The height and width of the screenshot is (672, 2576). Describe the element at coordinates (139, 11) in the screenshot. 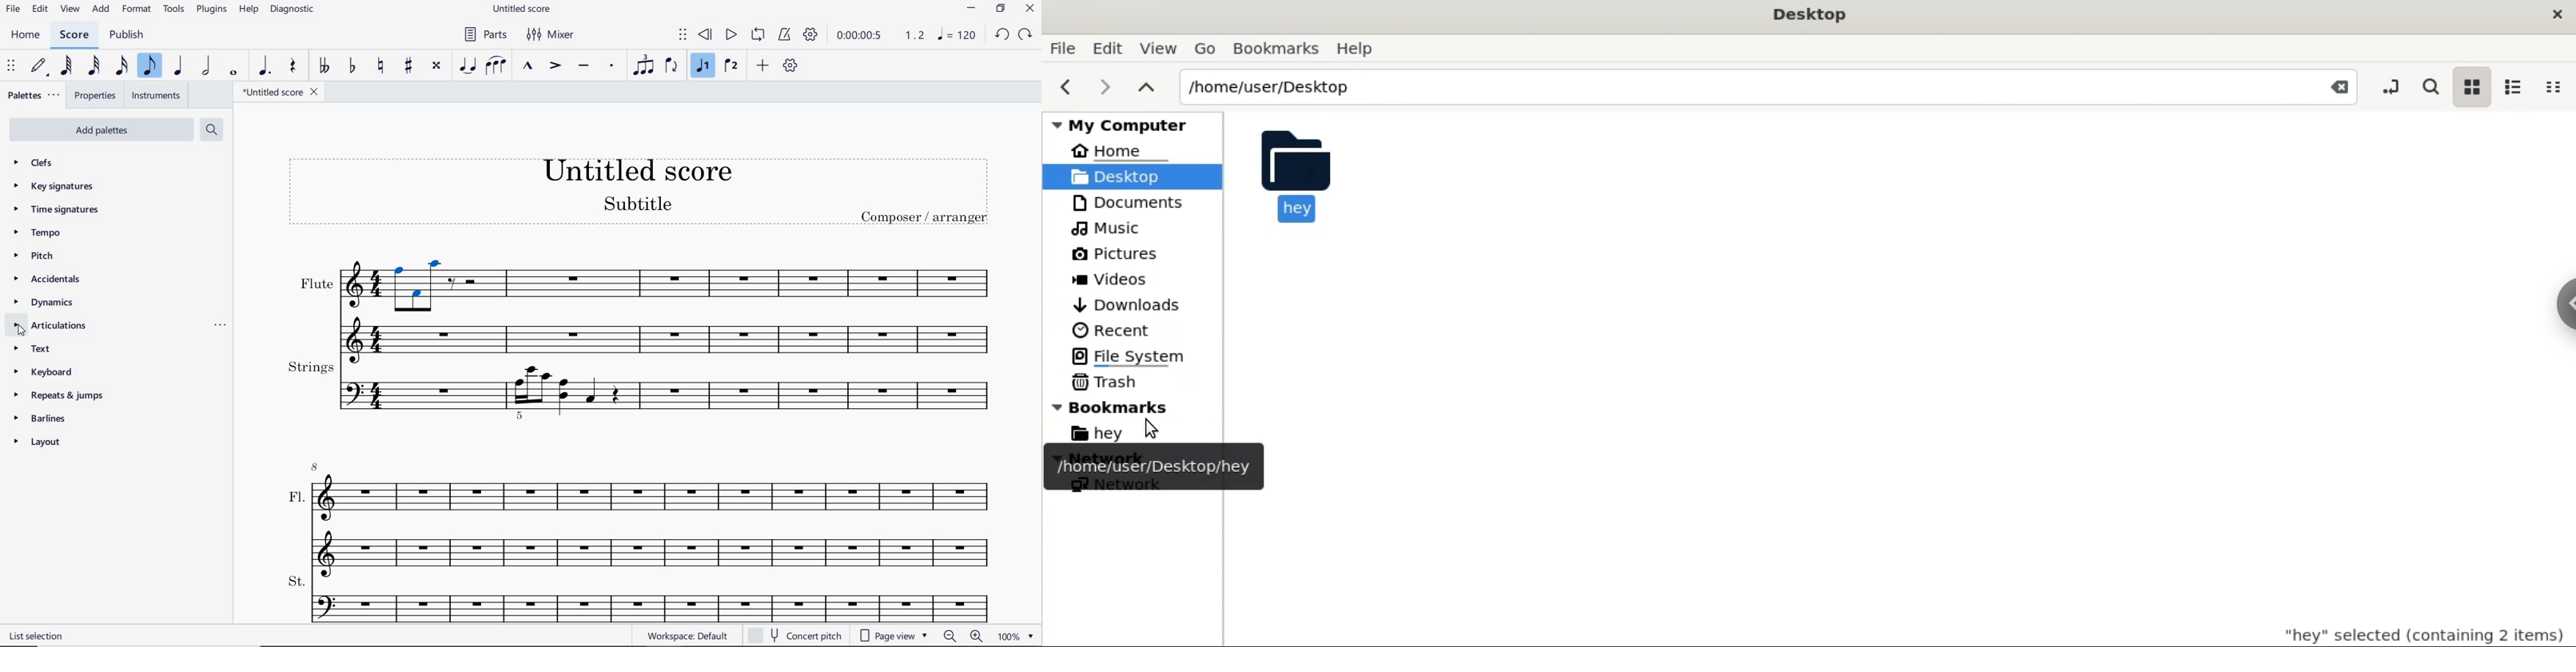

I see `FORMAT` at that location.